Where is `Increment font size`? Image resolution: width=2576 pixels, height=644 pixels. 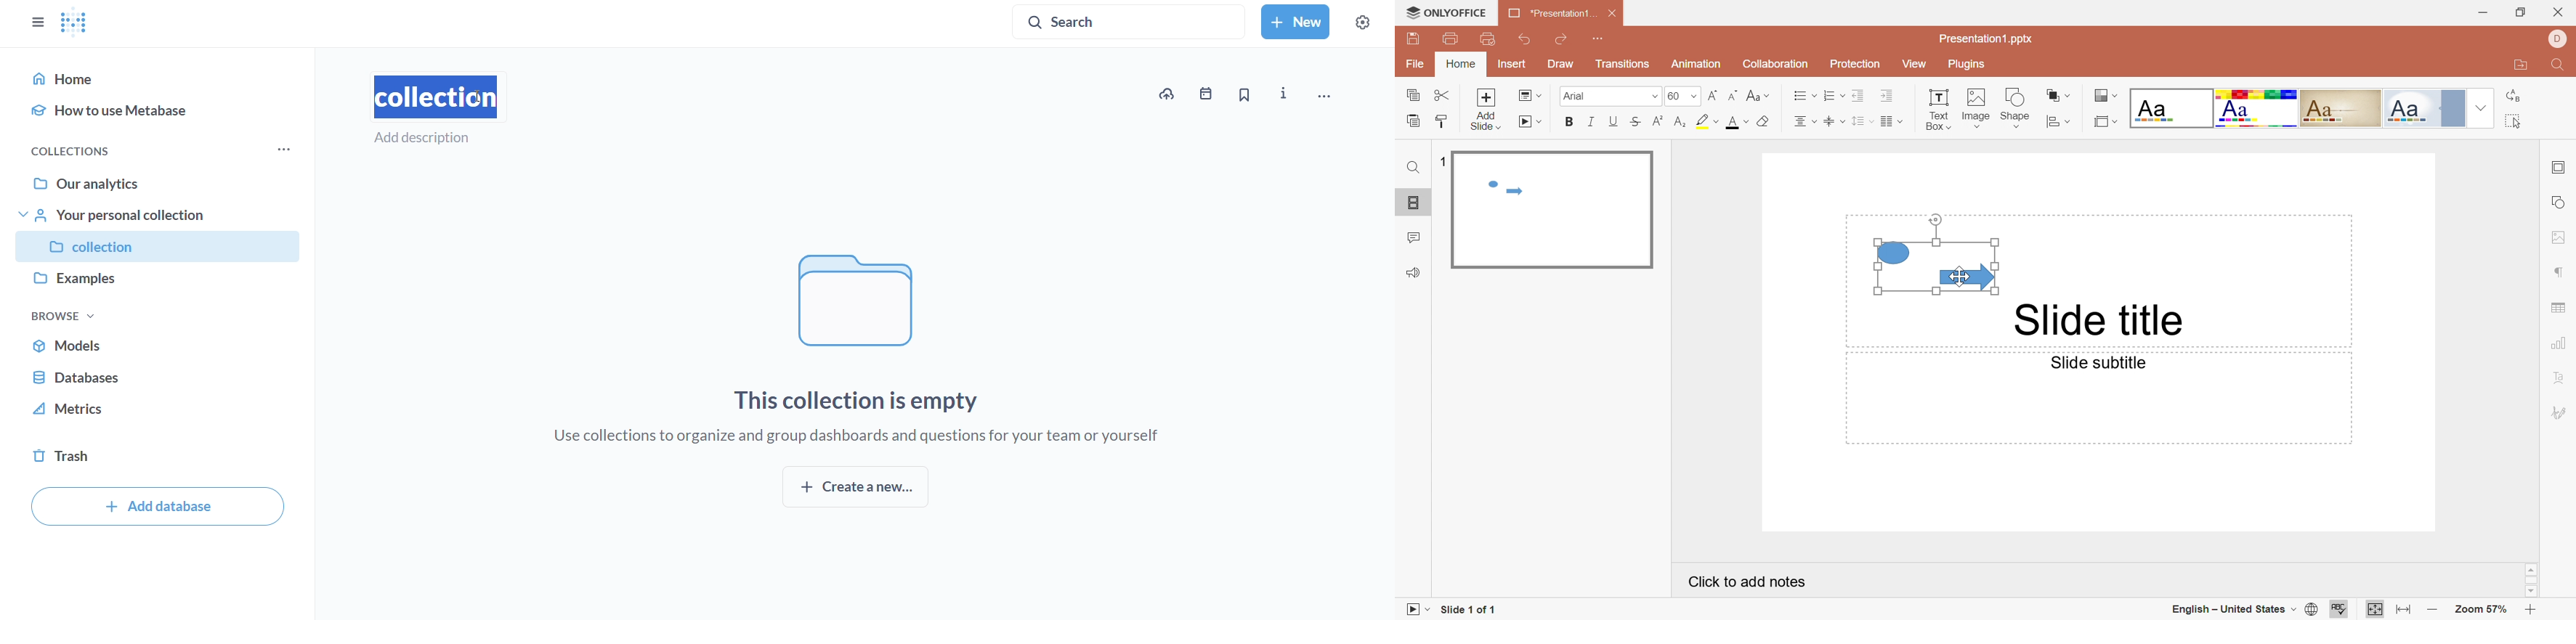 Increment font size is located at coordinates (1713, 95).